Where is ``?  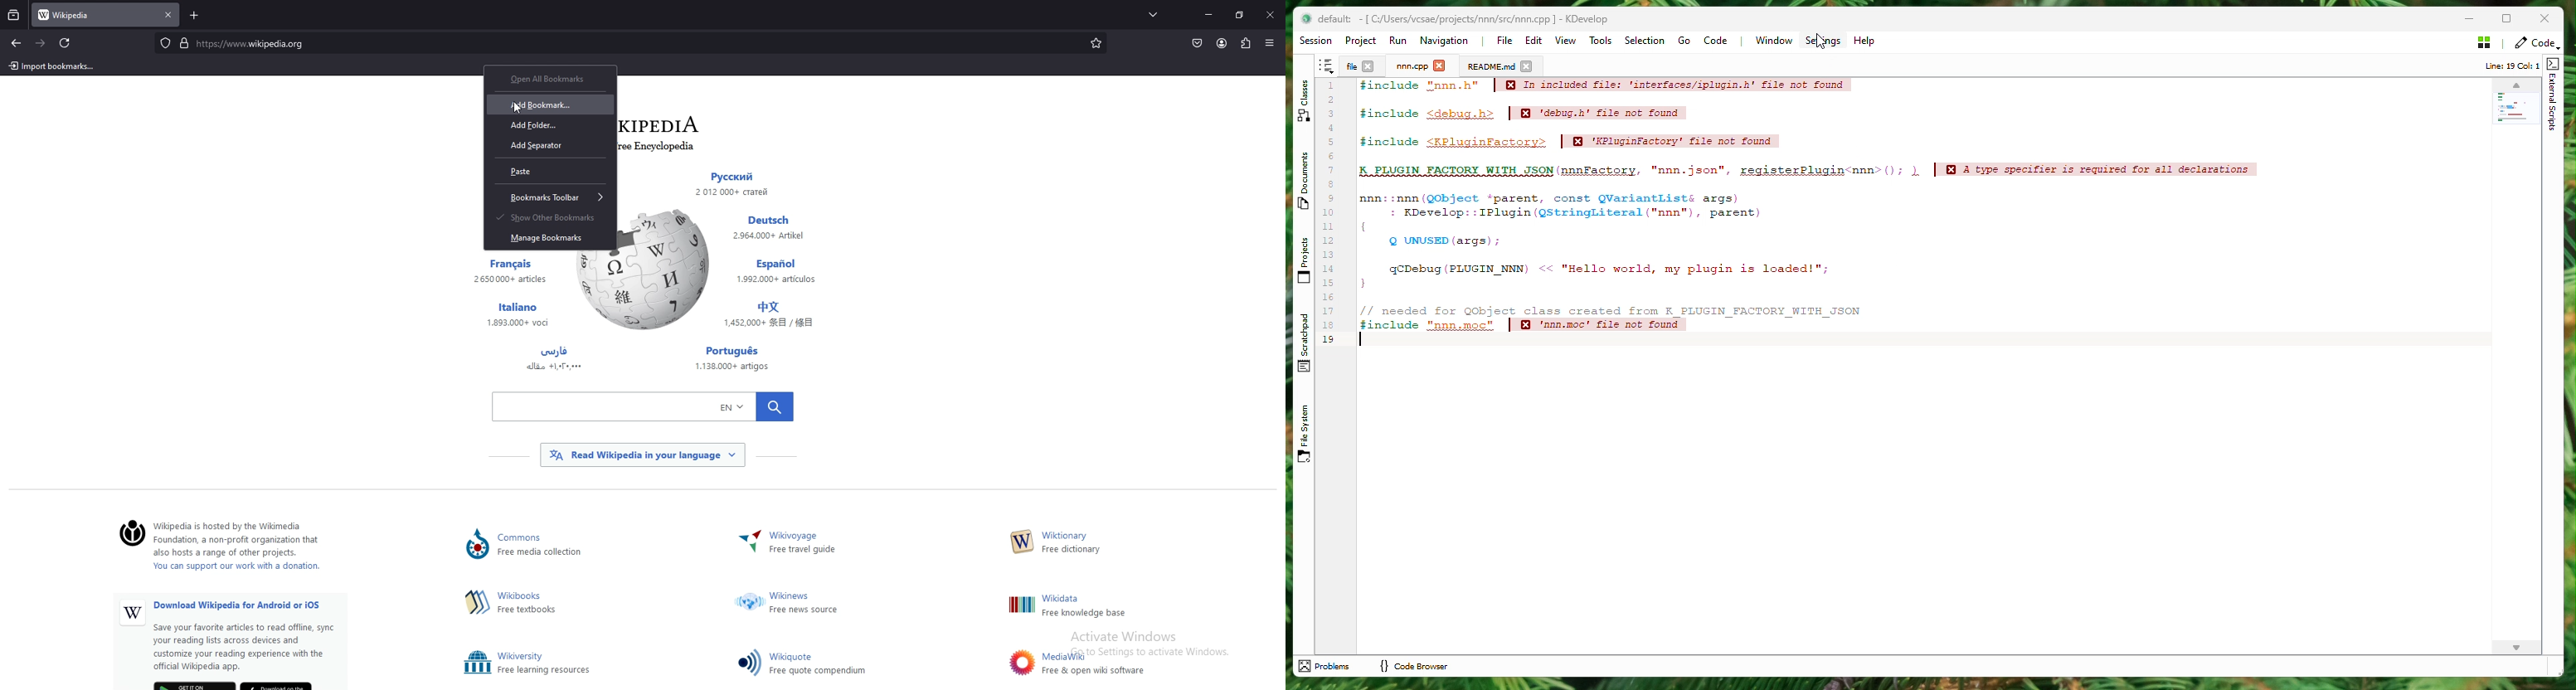  is located at coordinates (778, 314).